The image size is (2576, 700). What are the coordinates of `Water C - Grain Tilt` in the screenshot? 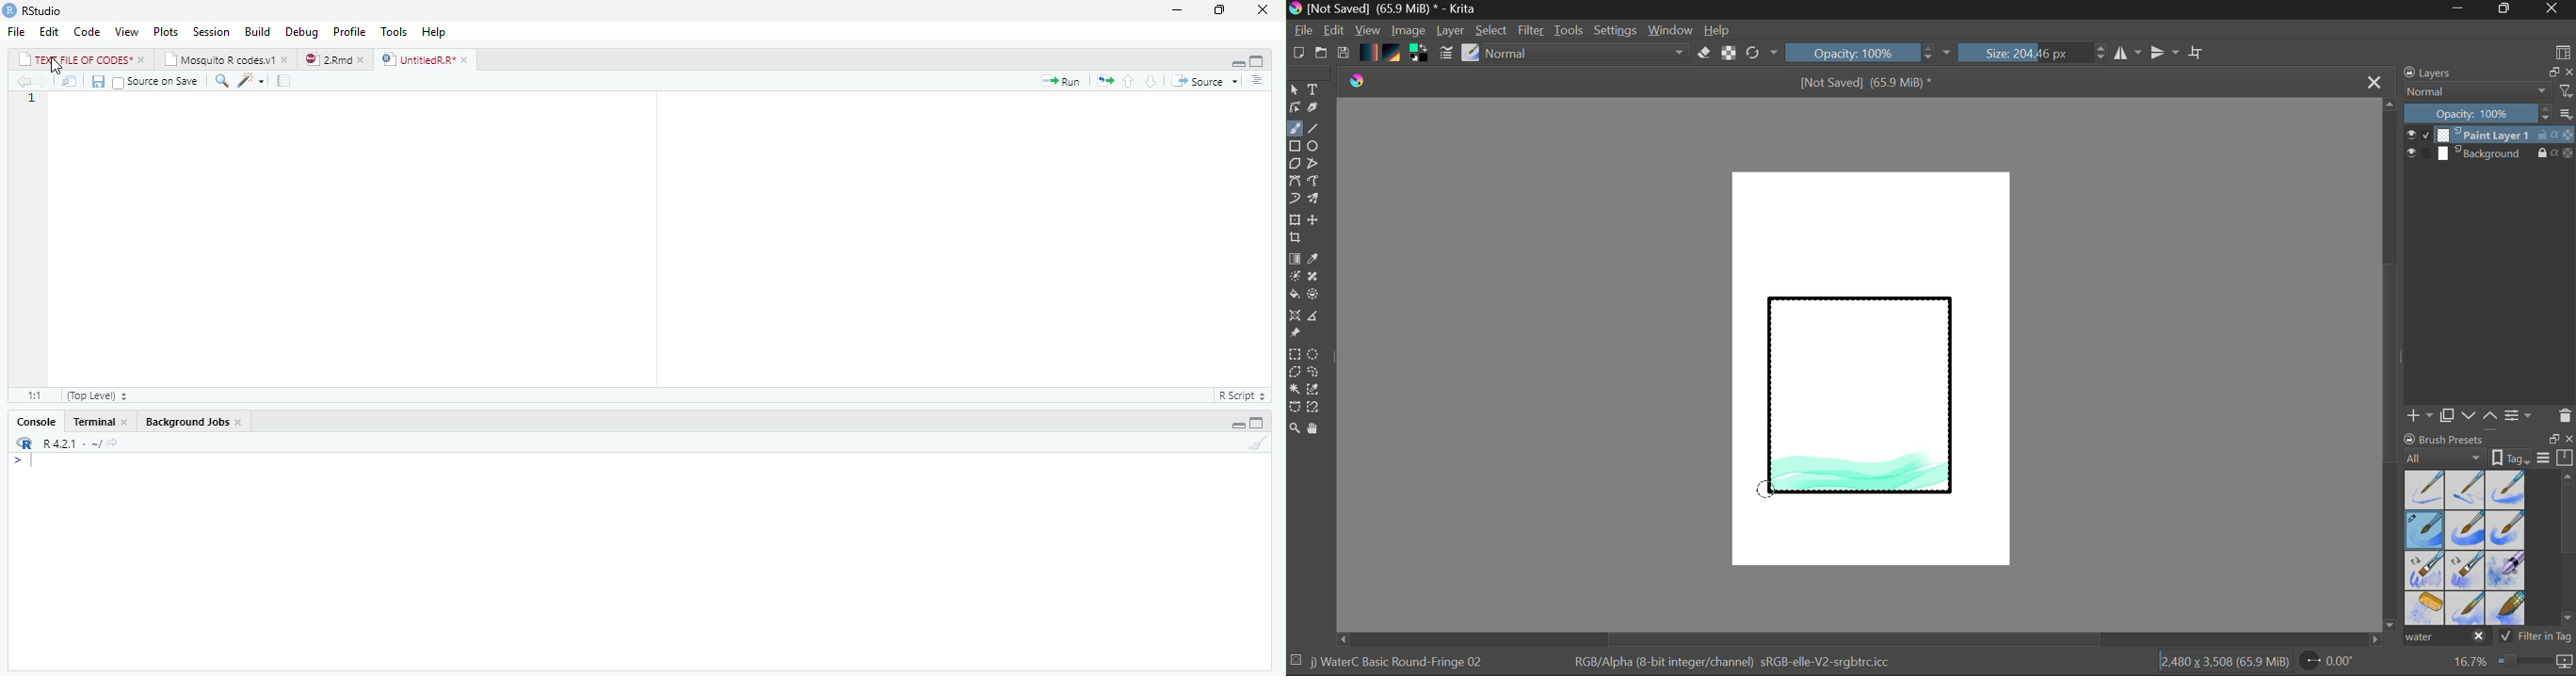 It's located at (2426, 571).